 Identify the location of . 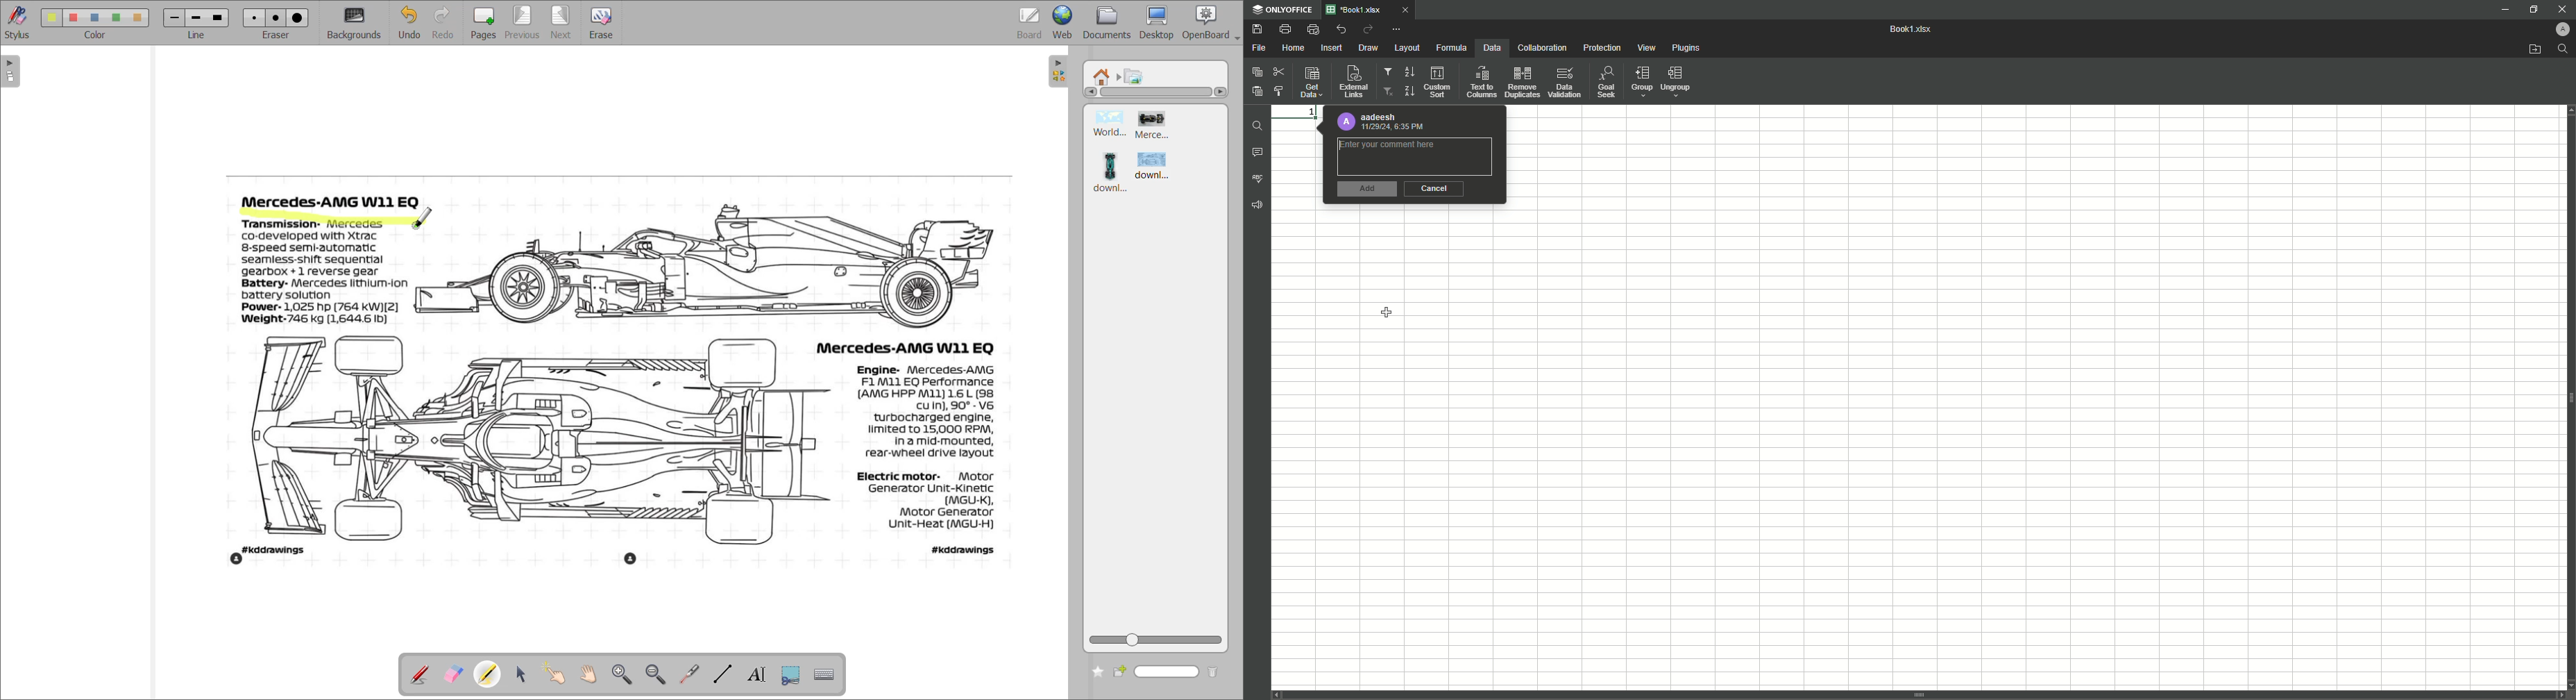
(1679, 82).